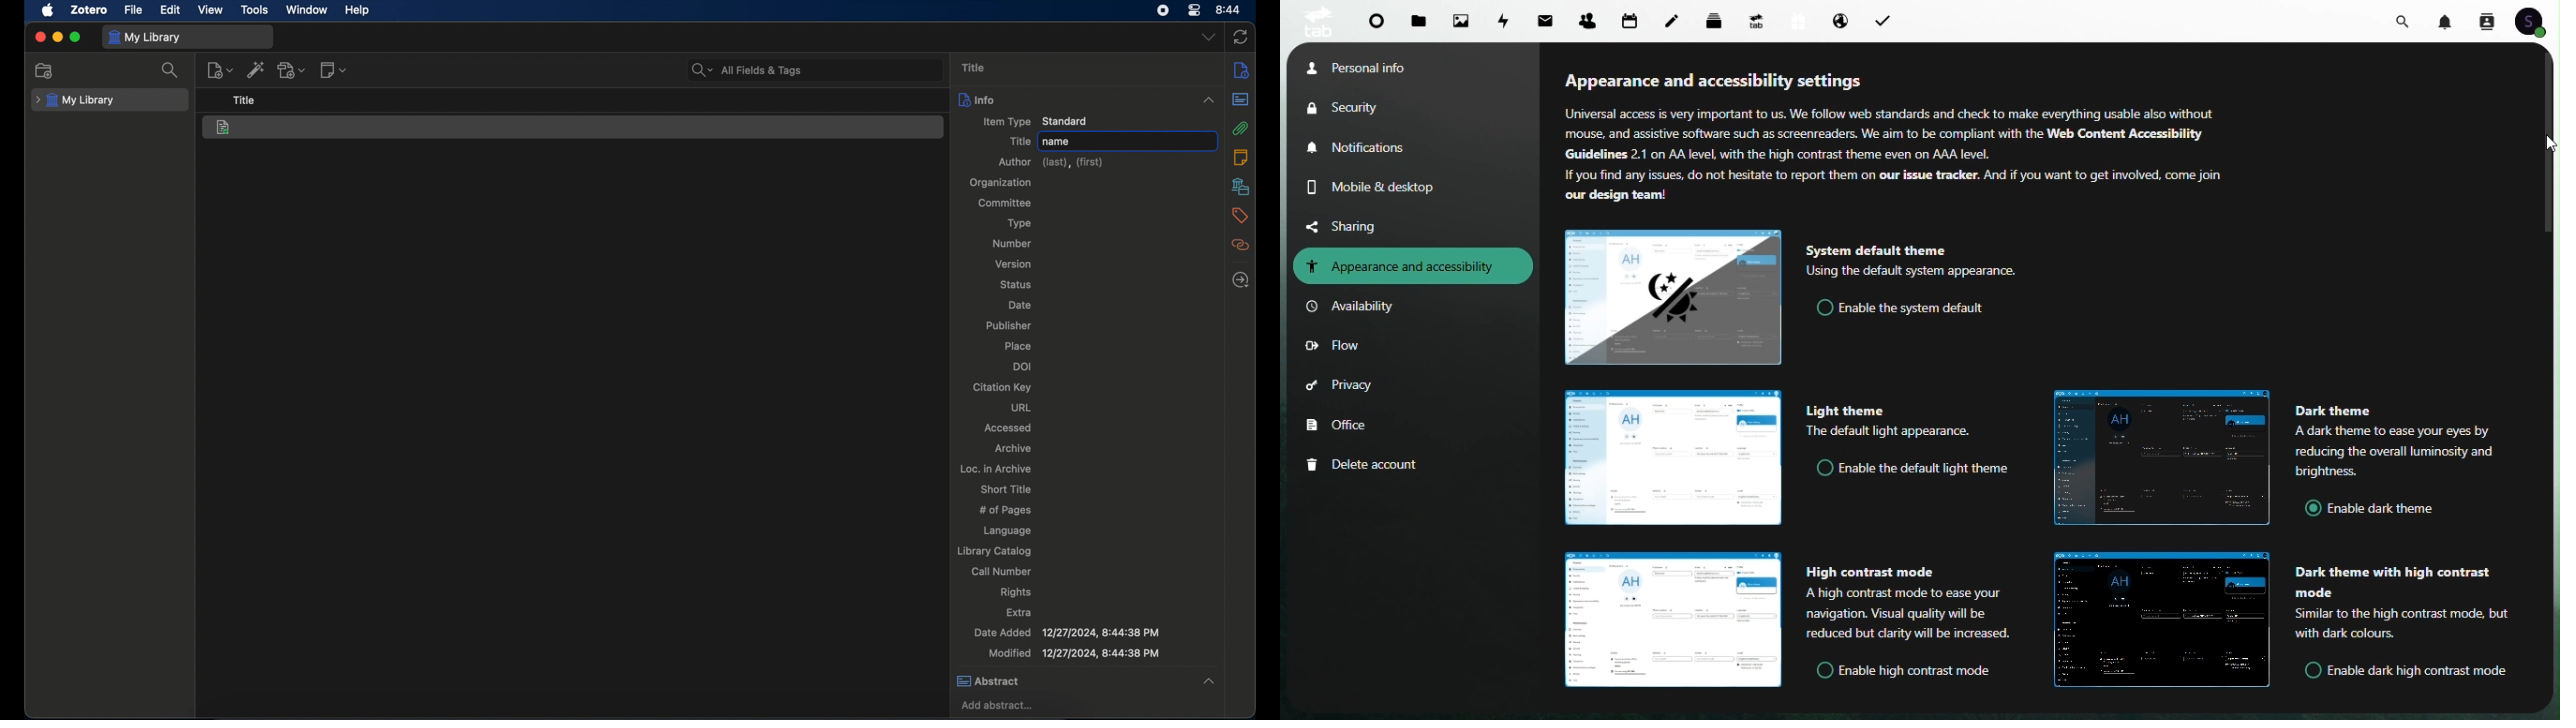  I want to click on tags, so click(1240, 215).